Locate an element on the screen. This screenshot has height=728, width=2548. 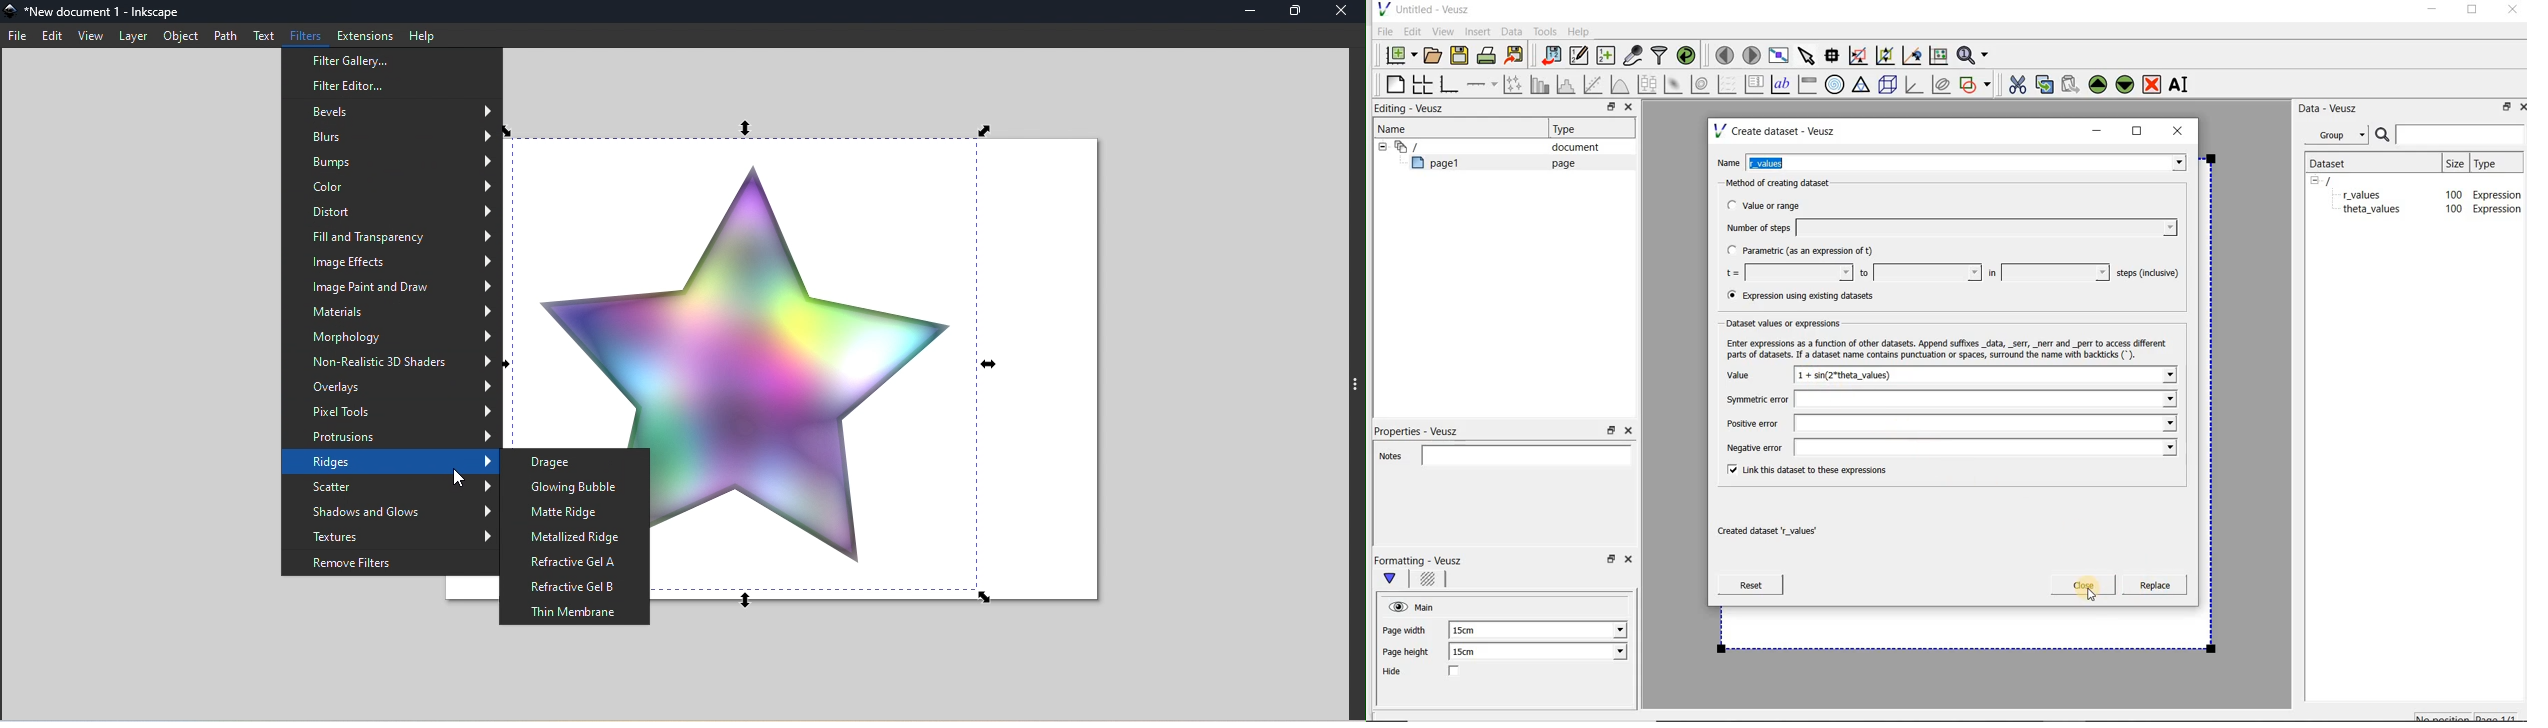
Overlays is located at coordinates (391, 388).